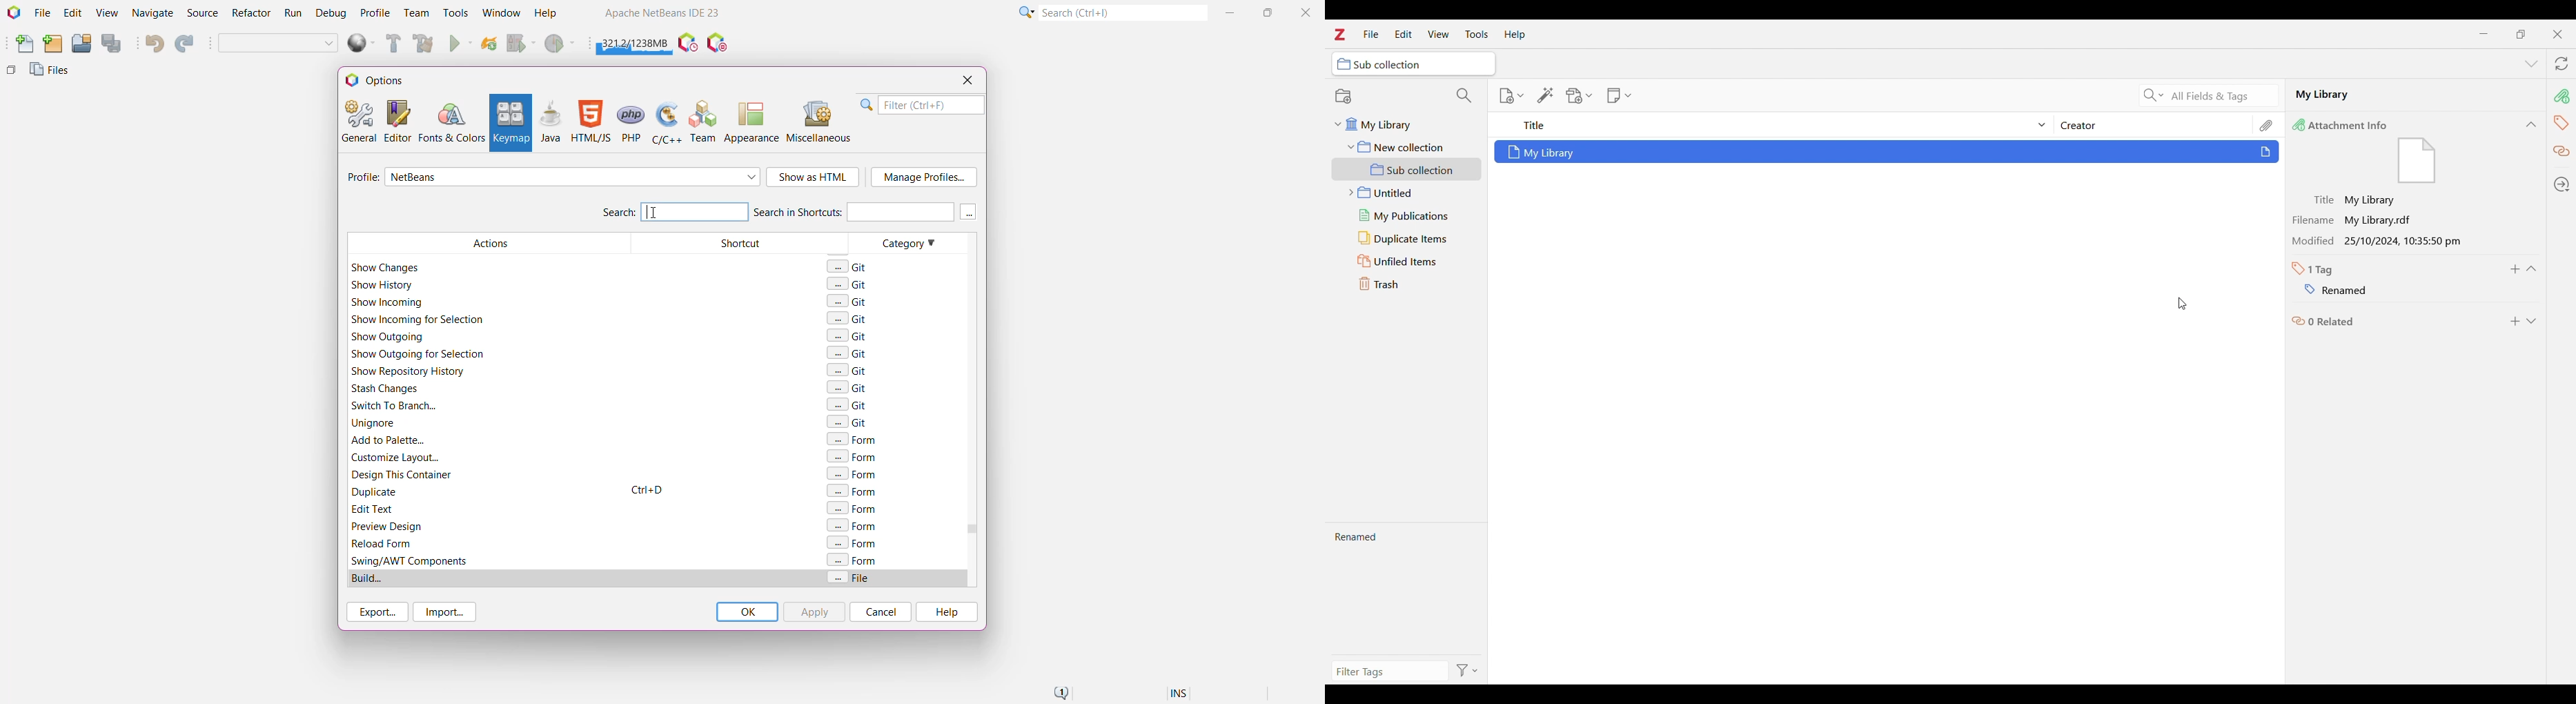 This screenshot has width=2576, height=728. I want to click on pin, so click(2561, 96).